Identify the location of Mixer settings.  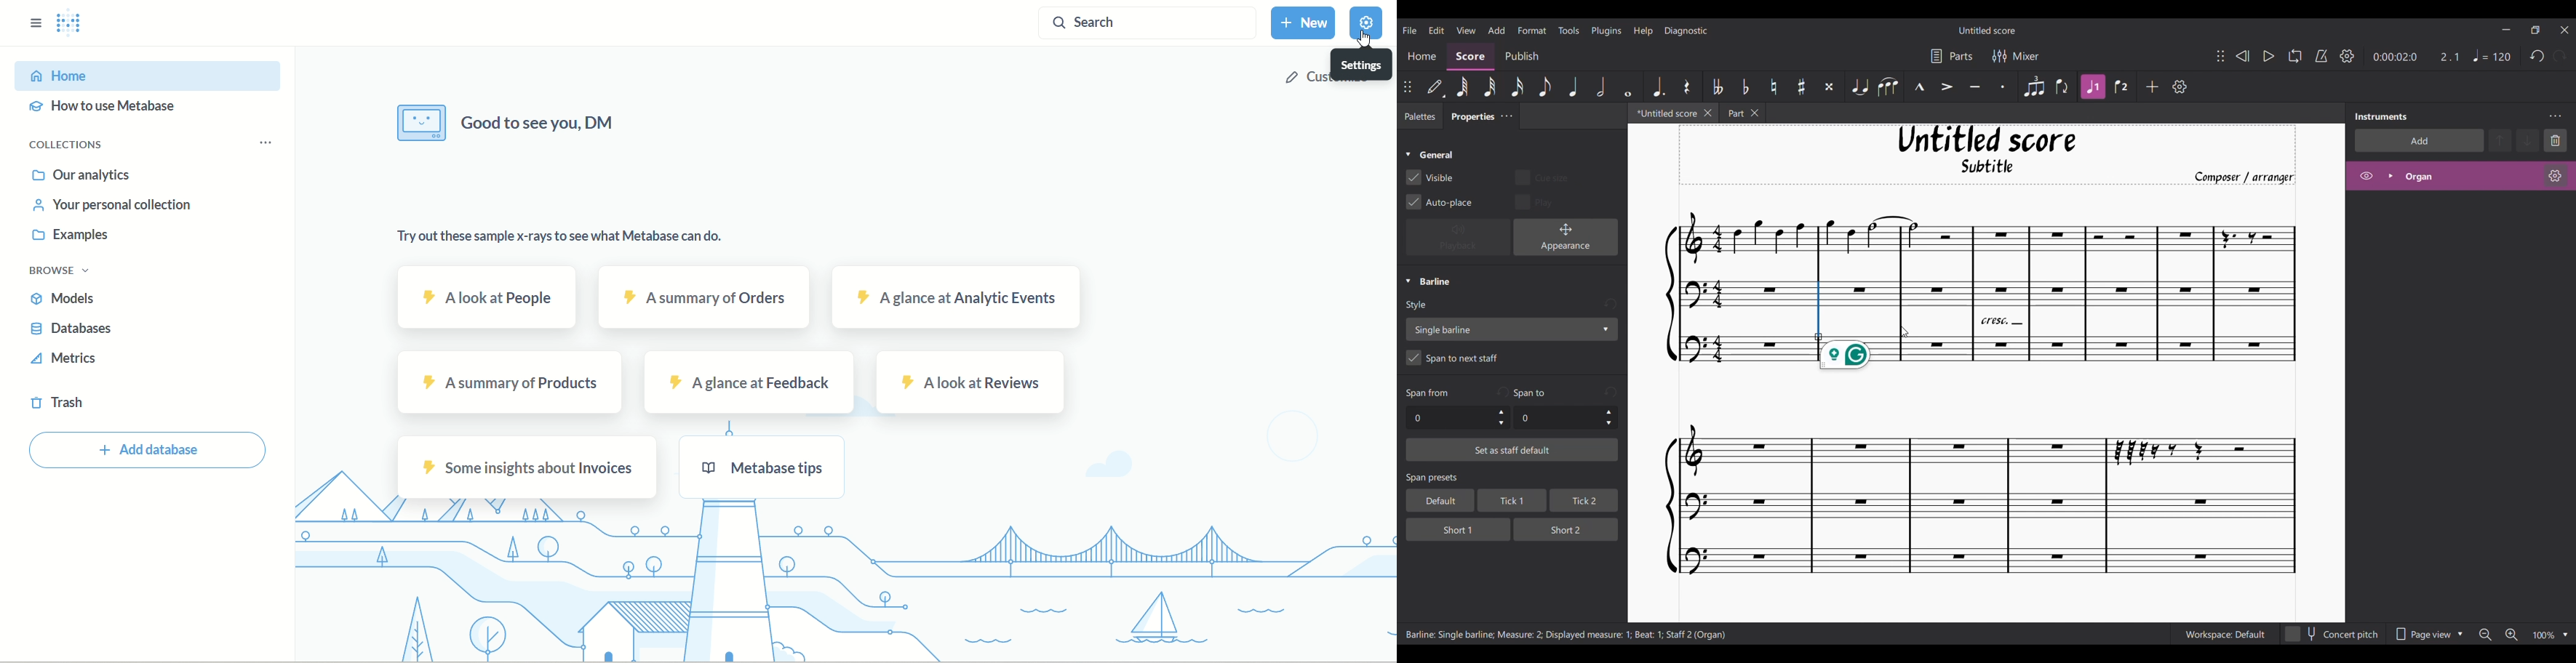
(2016, 56).